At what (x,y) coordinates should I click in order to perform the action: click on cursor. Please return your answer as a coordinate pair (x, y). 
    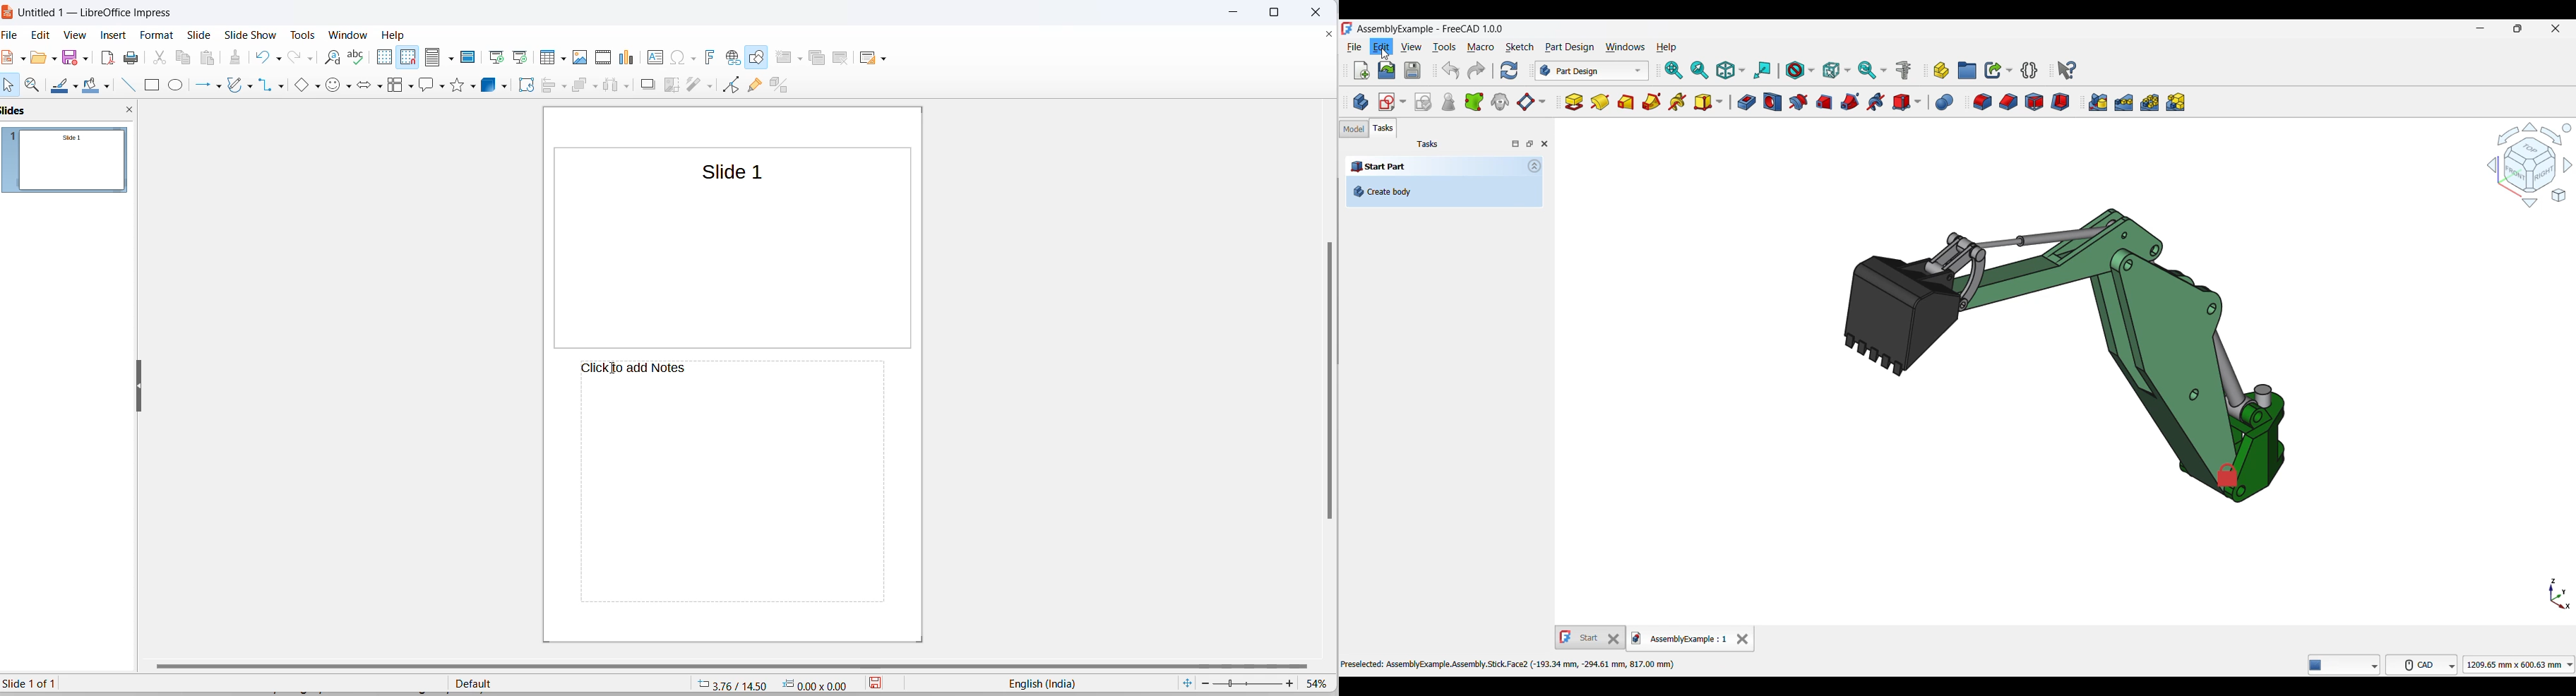
    Looking at the image, I should click on (454, 63).